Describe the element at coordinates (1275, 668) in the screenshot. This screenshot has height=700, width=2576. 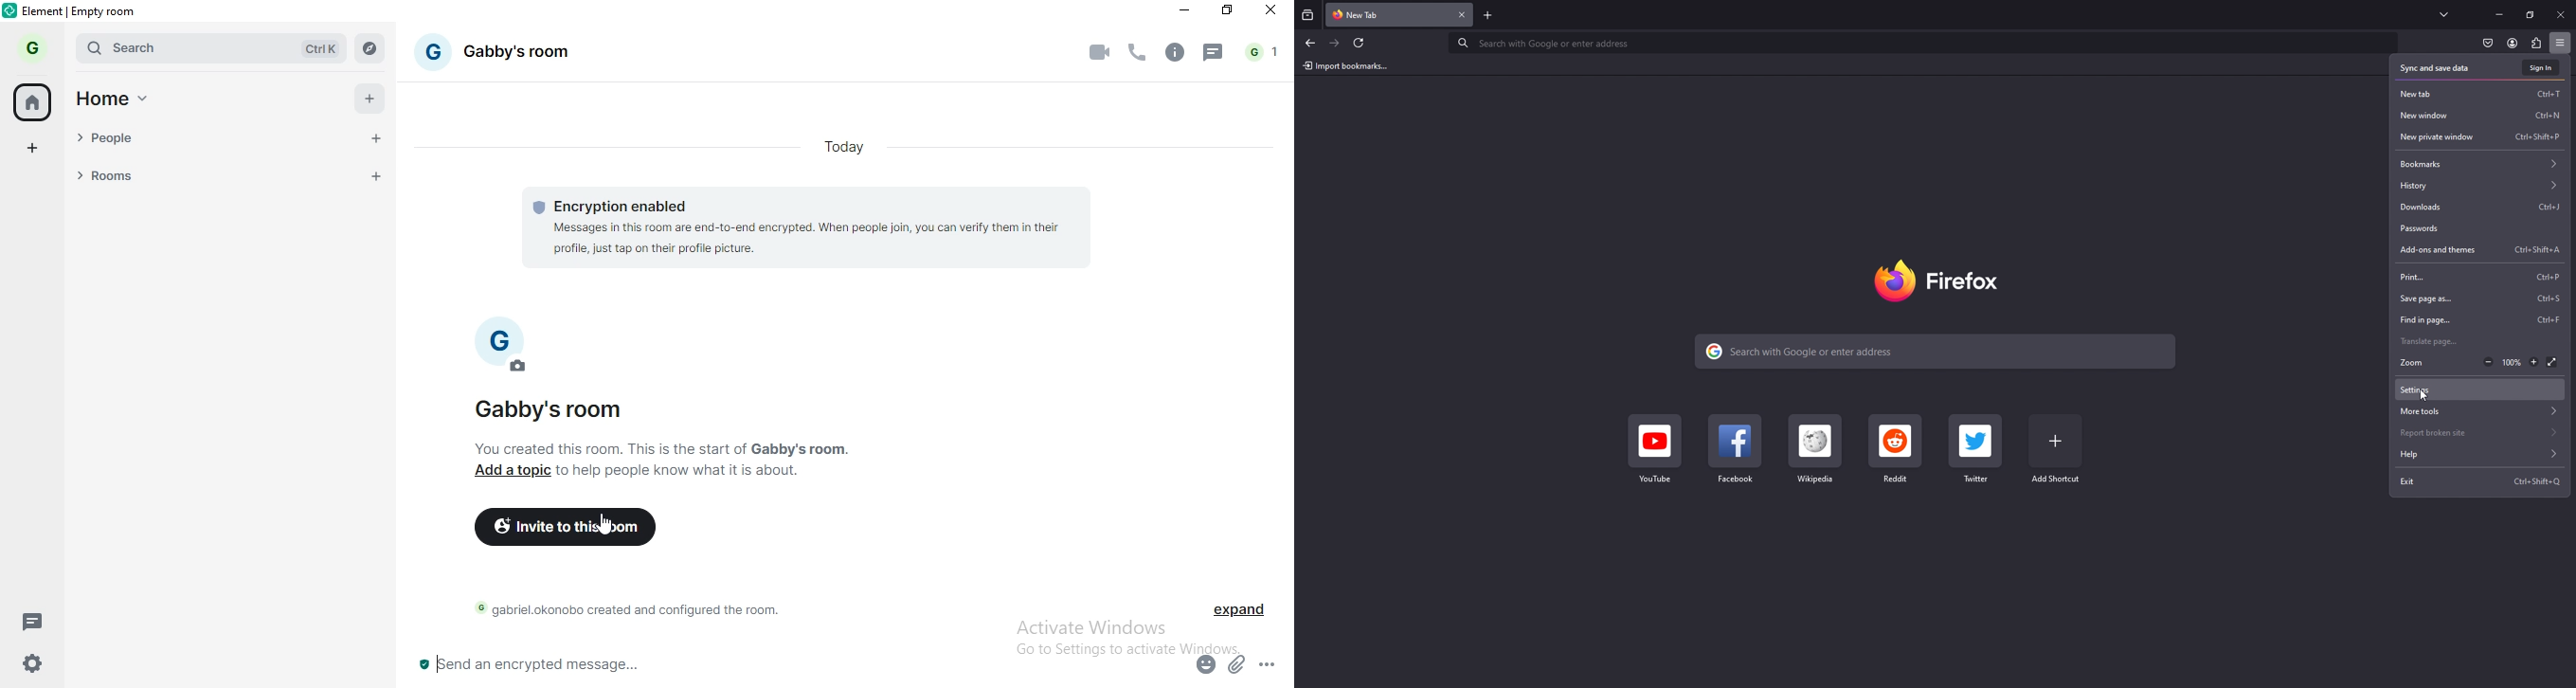
I see `options` at that location.